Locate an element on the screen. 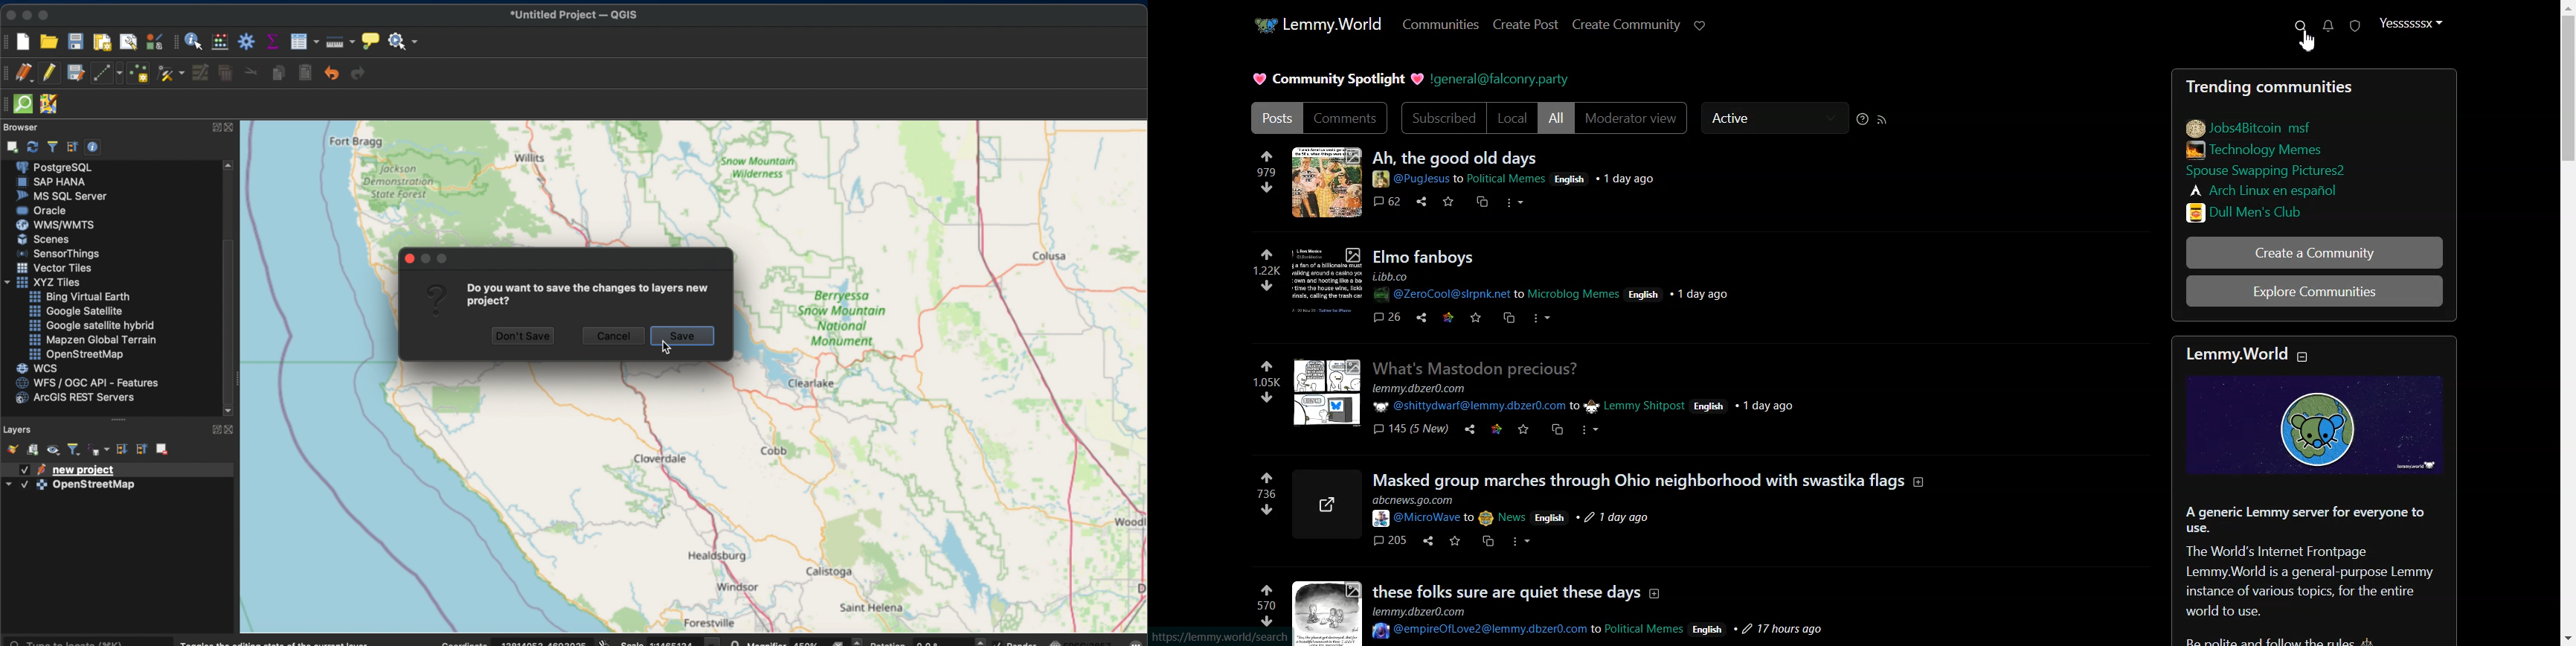 Image resolution: width=2576 pixels, height=672 pixels. post details is located at coordinates (1515, 180).